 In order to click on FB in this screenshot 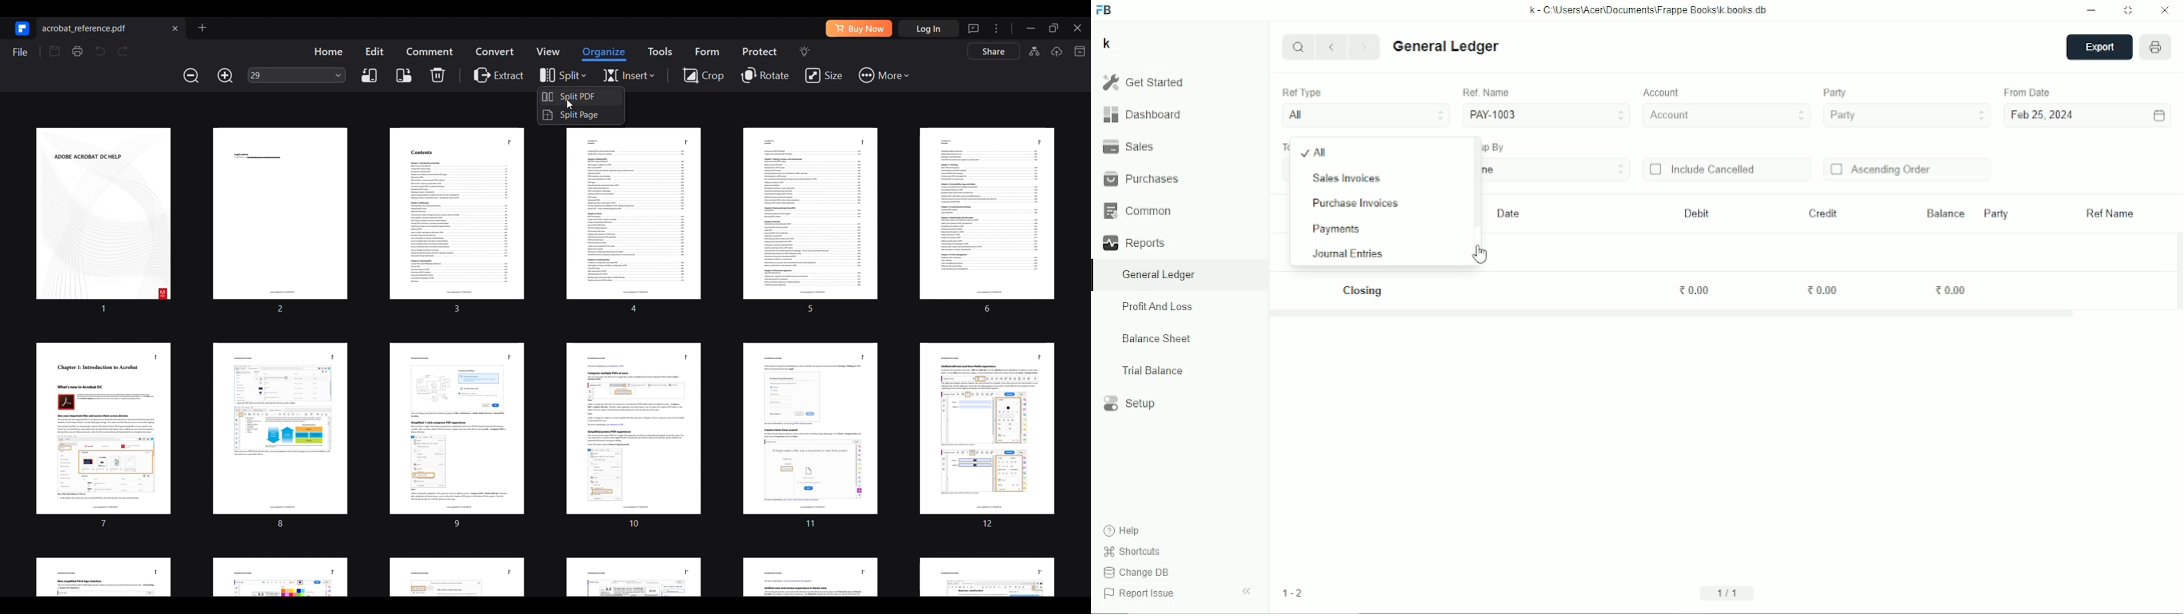, I will do `click(1104, 10)`.